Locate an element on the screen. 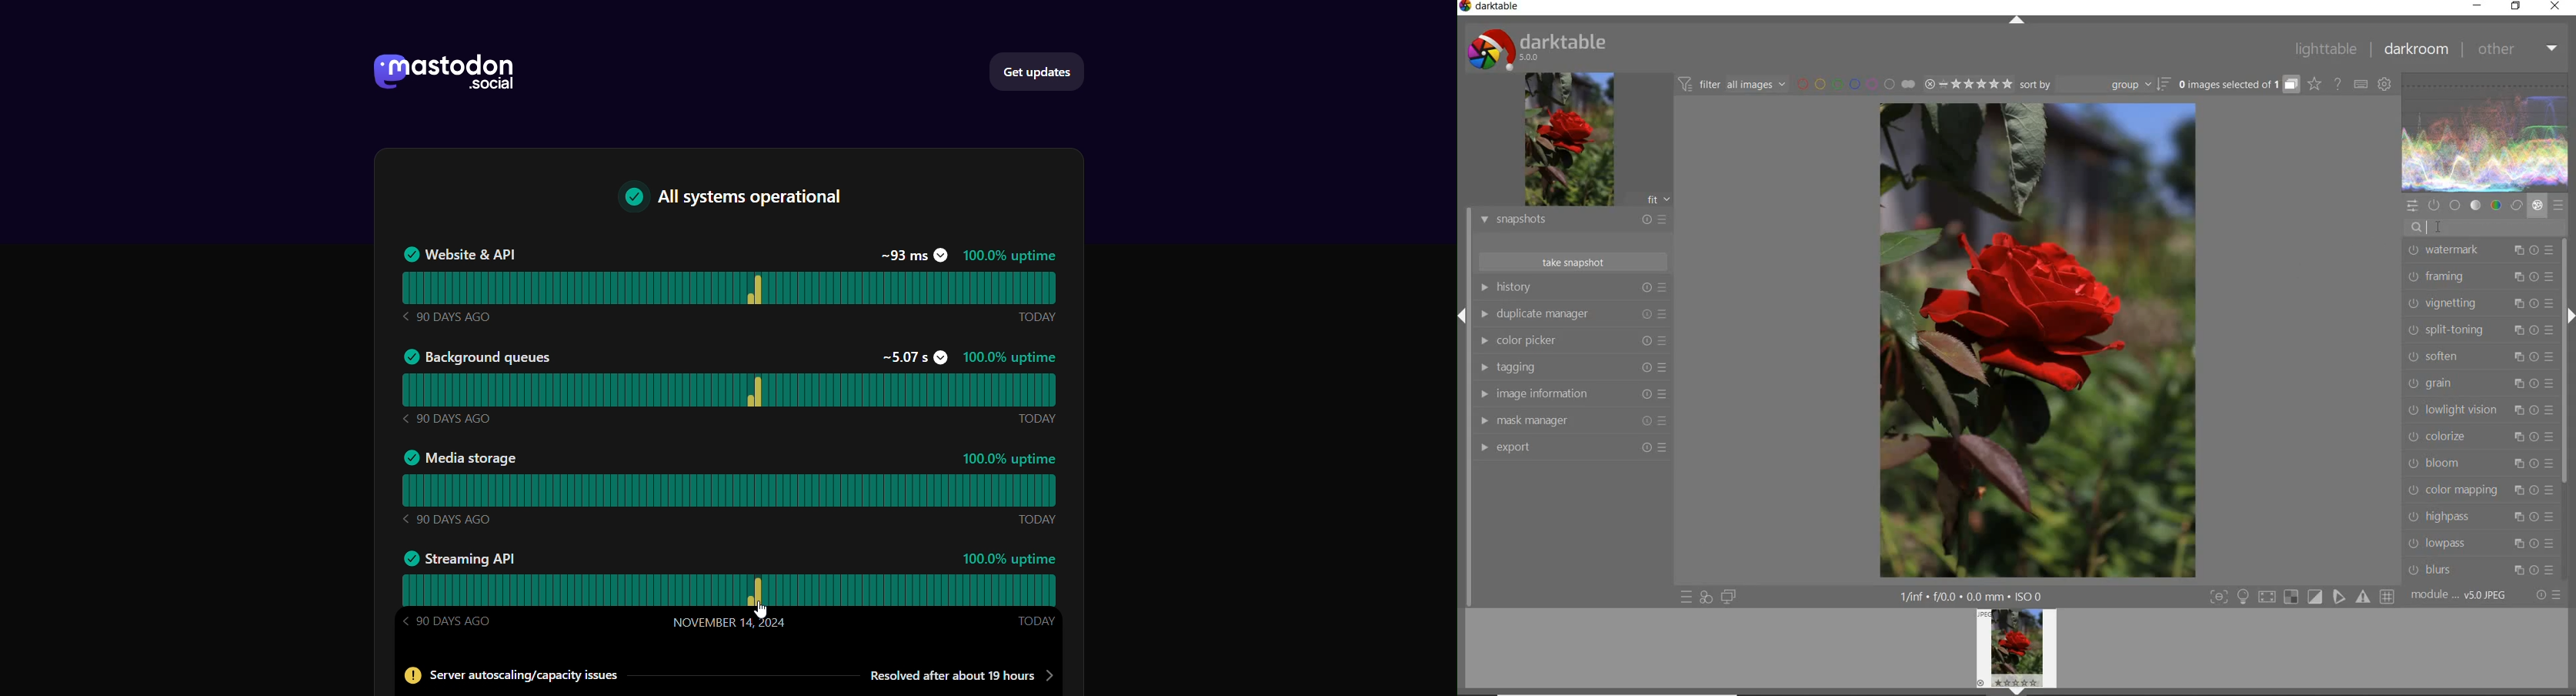  restore is located at coordinates (2518, 8).